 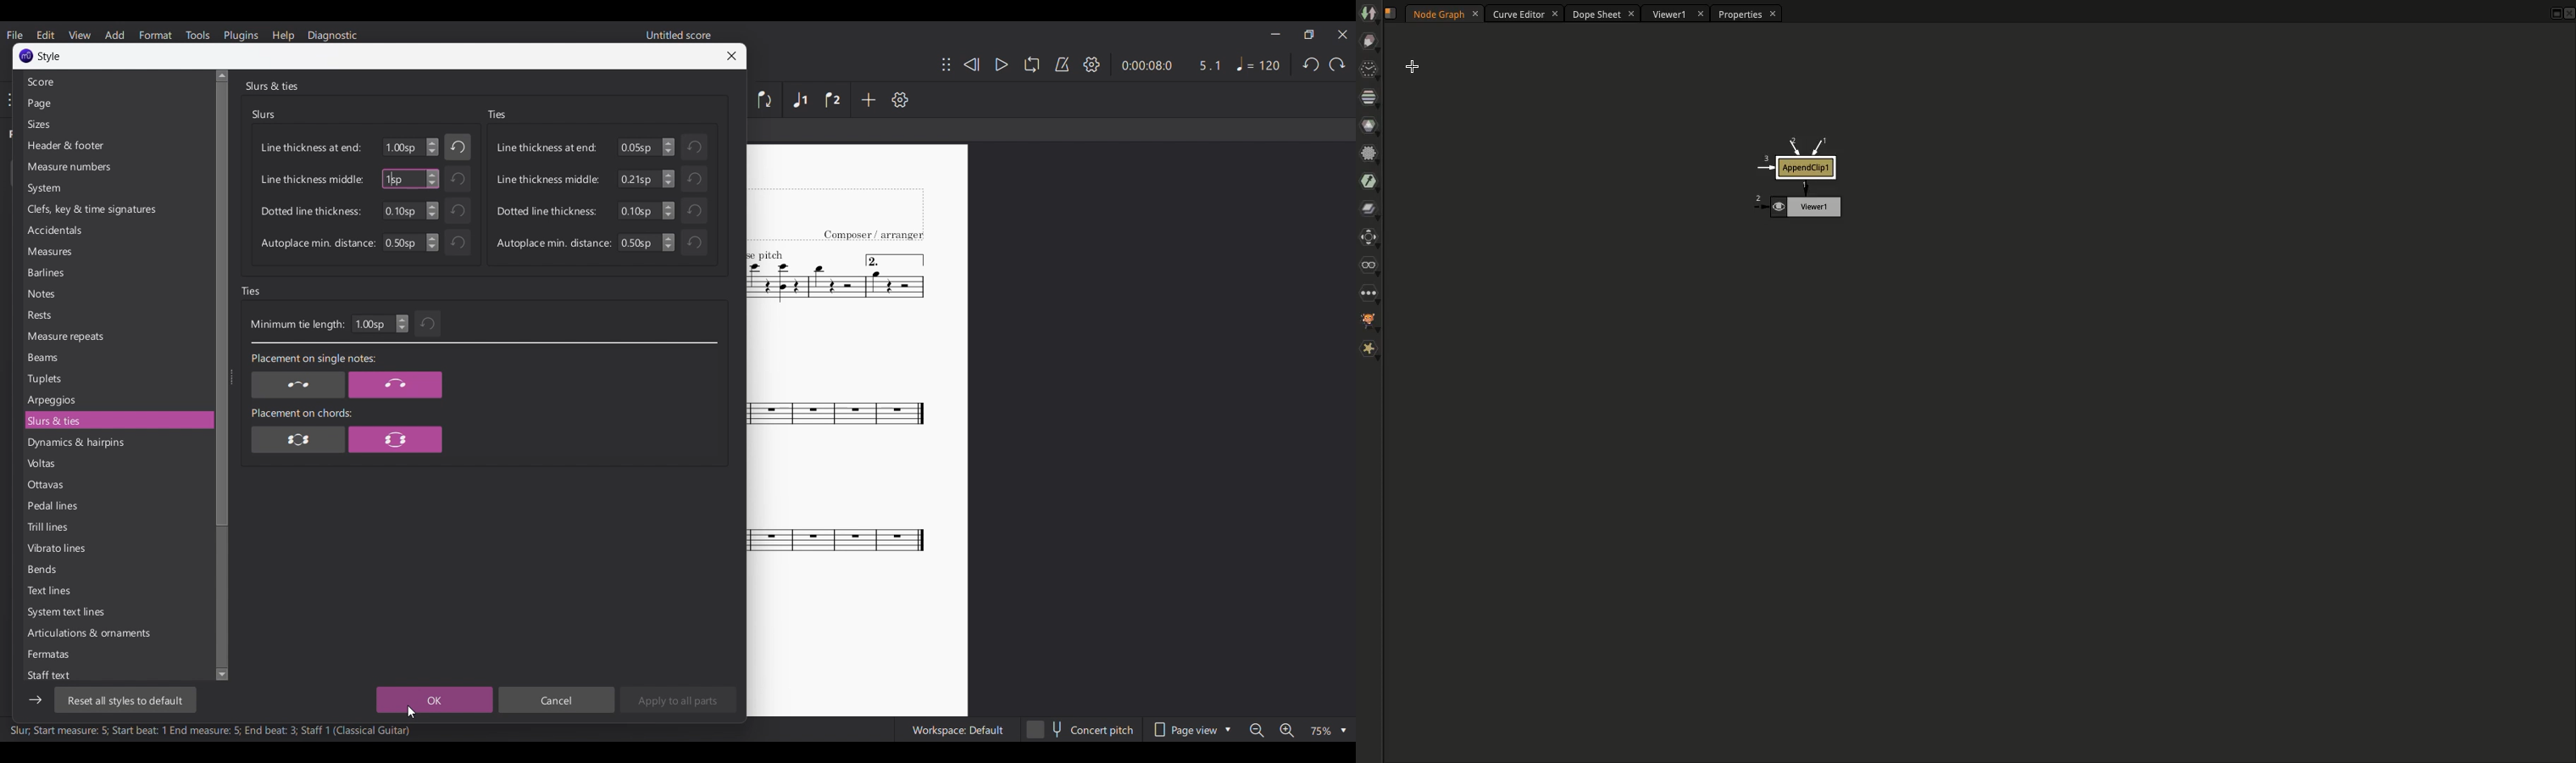 What do you see at coordinates (116, 188) in the screenshot?
I see `System` at bounding box center [116, 188].